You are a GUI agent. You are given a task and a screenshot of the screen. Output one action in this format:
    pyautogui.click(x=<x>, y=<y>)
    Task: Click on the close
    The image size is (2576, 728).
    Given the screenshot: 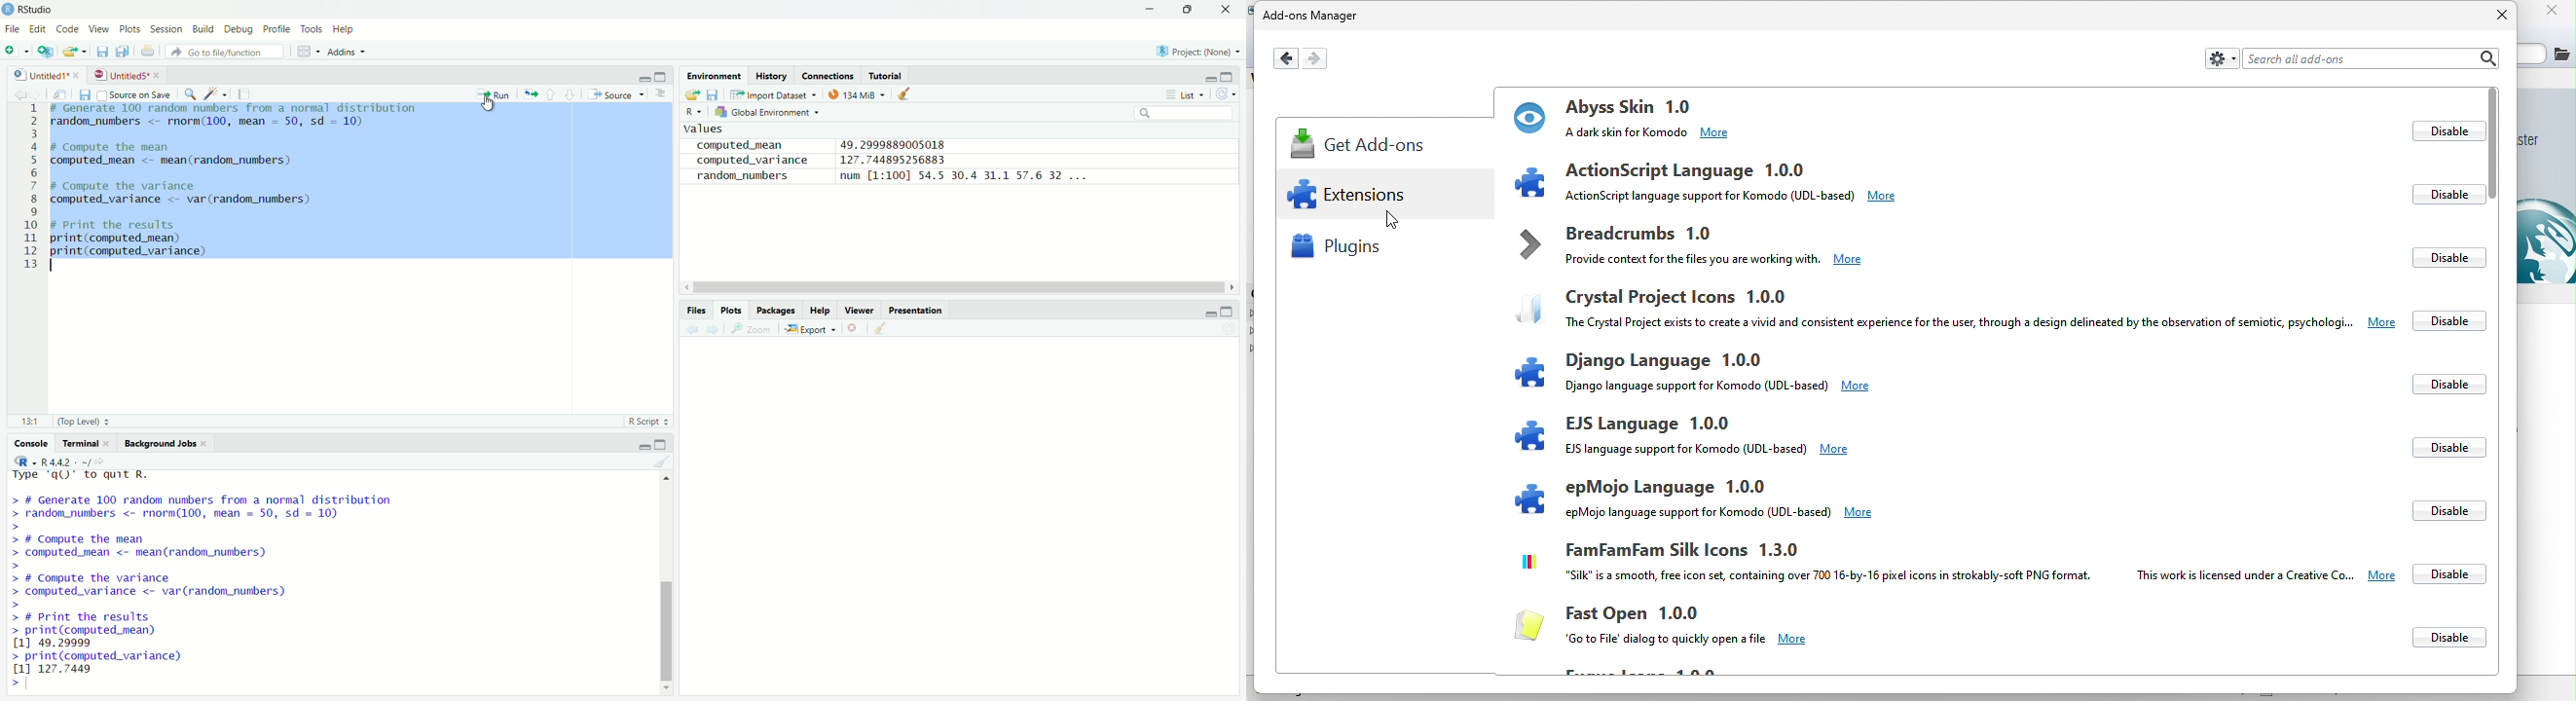 What is the action you would take?
    pyautogui.click(x=79, y=74)
    